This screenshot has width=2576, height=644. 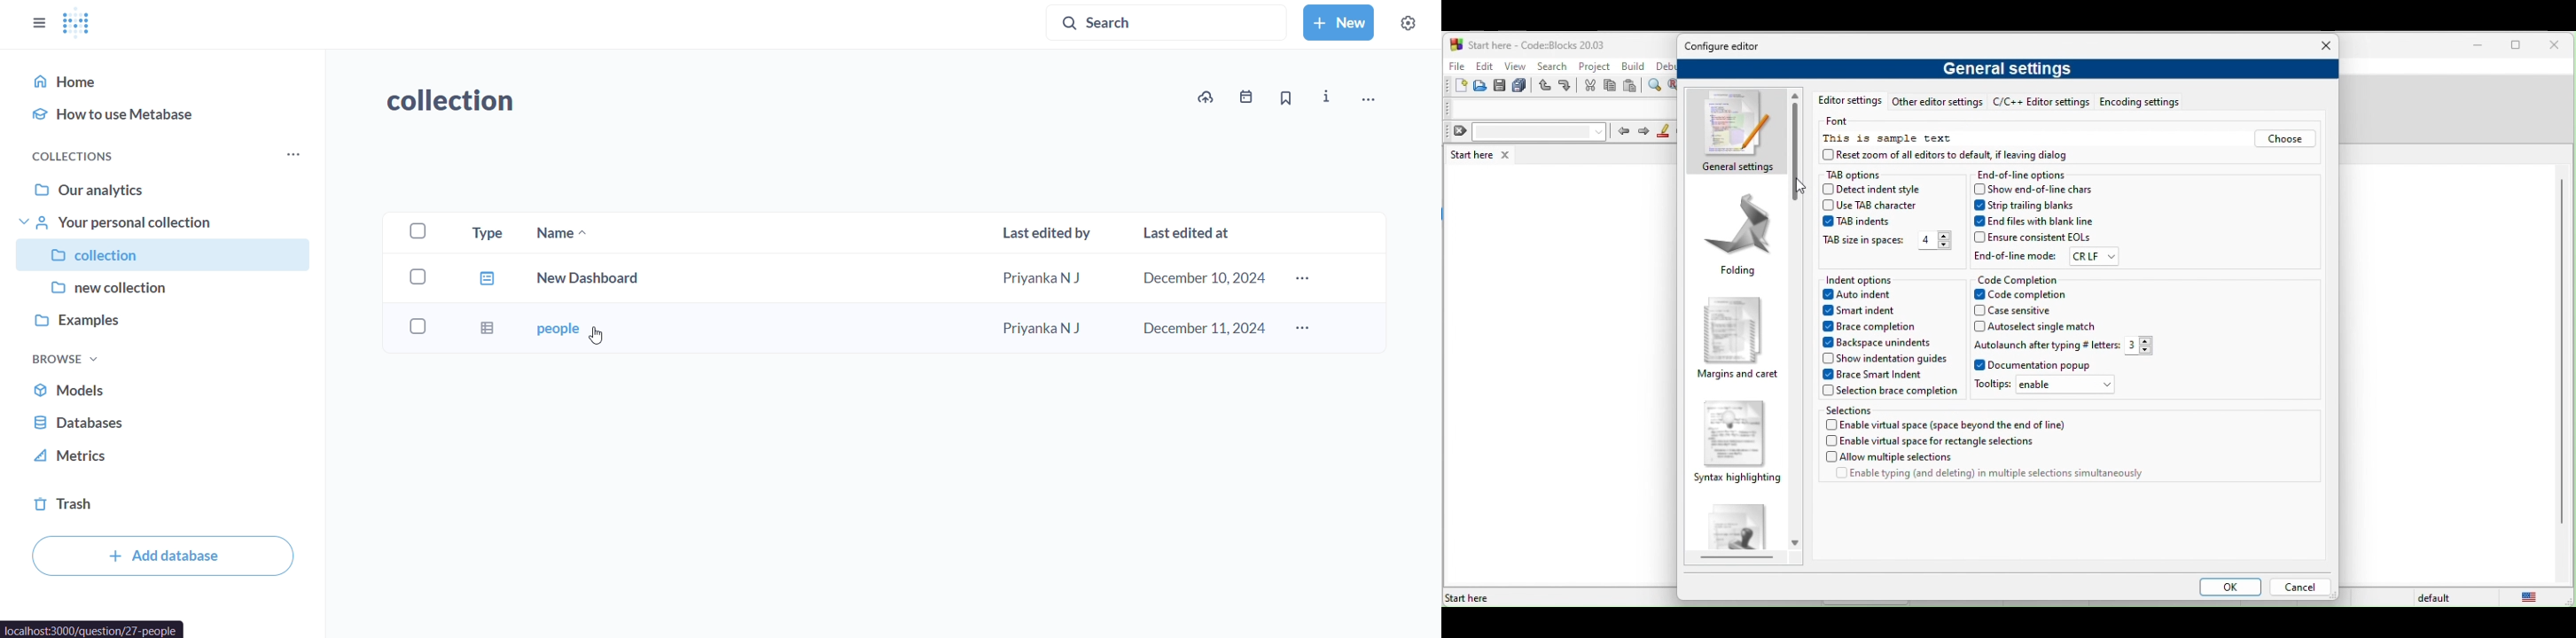 I want to click on our analytics, so click(x=167, y=187).